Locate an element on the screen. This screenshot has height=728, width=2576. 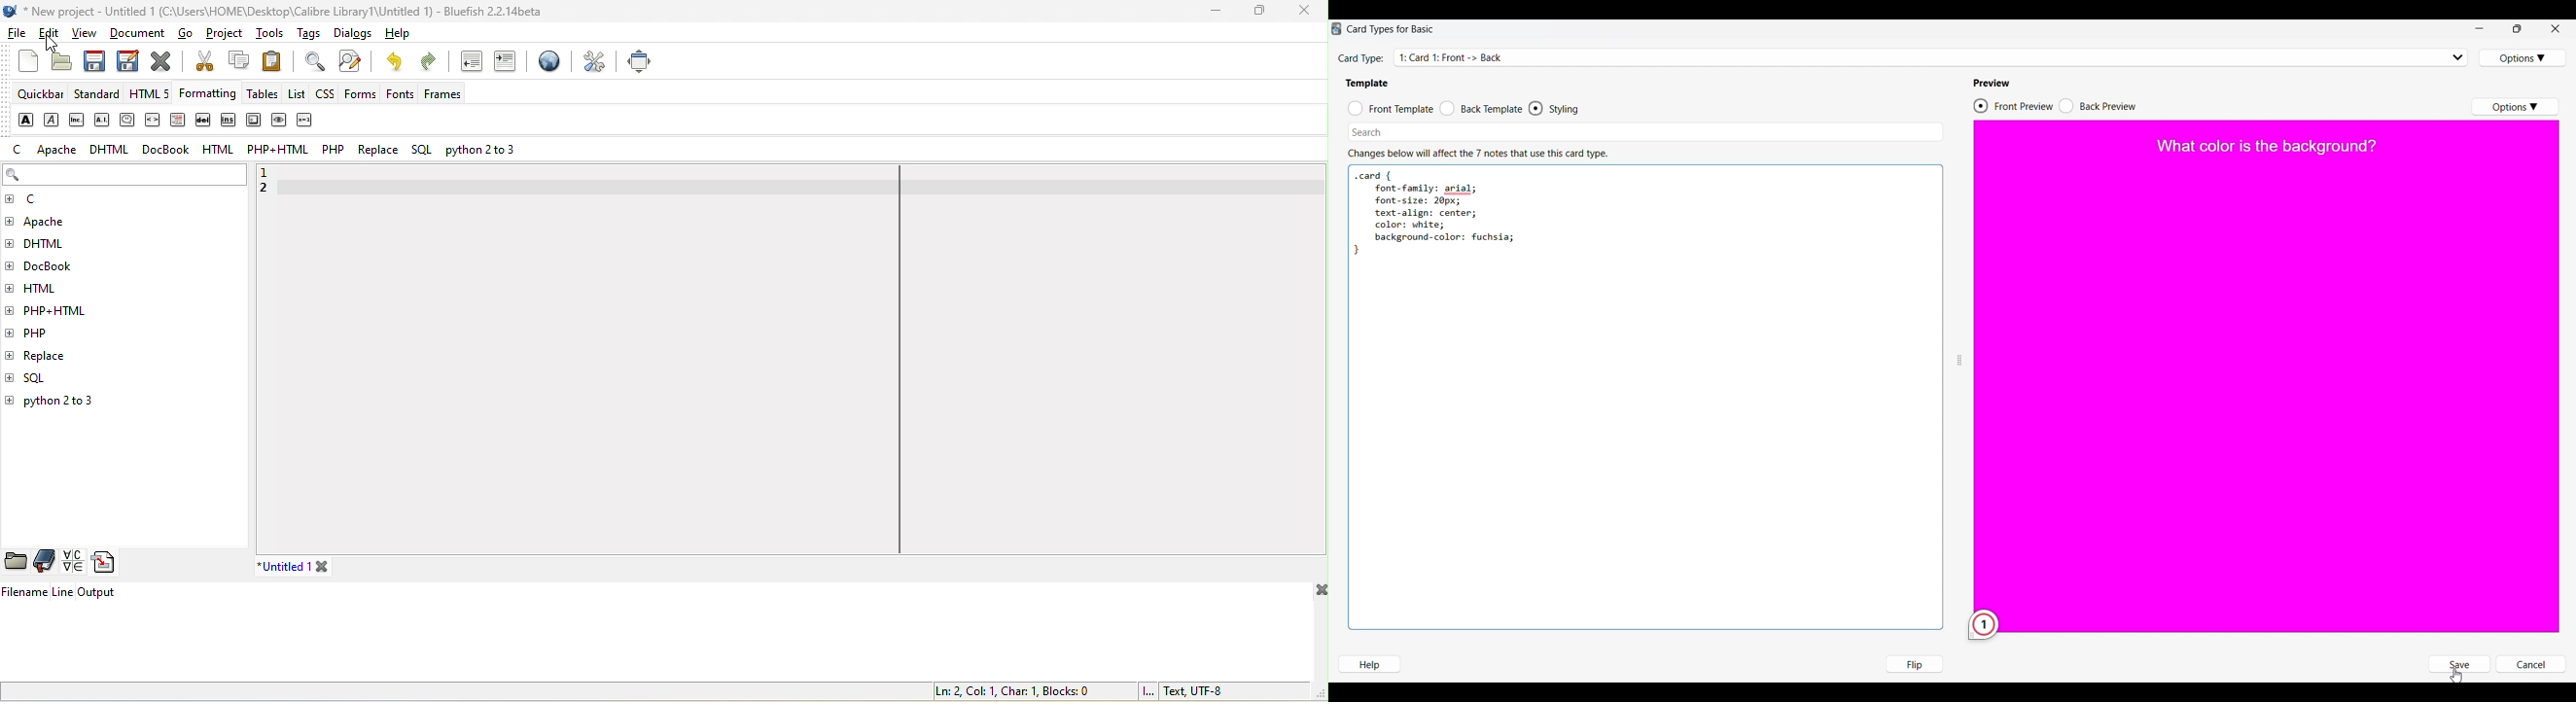
Software logo is located at coordinates (1336, 29).